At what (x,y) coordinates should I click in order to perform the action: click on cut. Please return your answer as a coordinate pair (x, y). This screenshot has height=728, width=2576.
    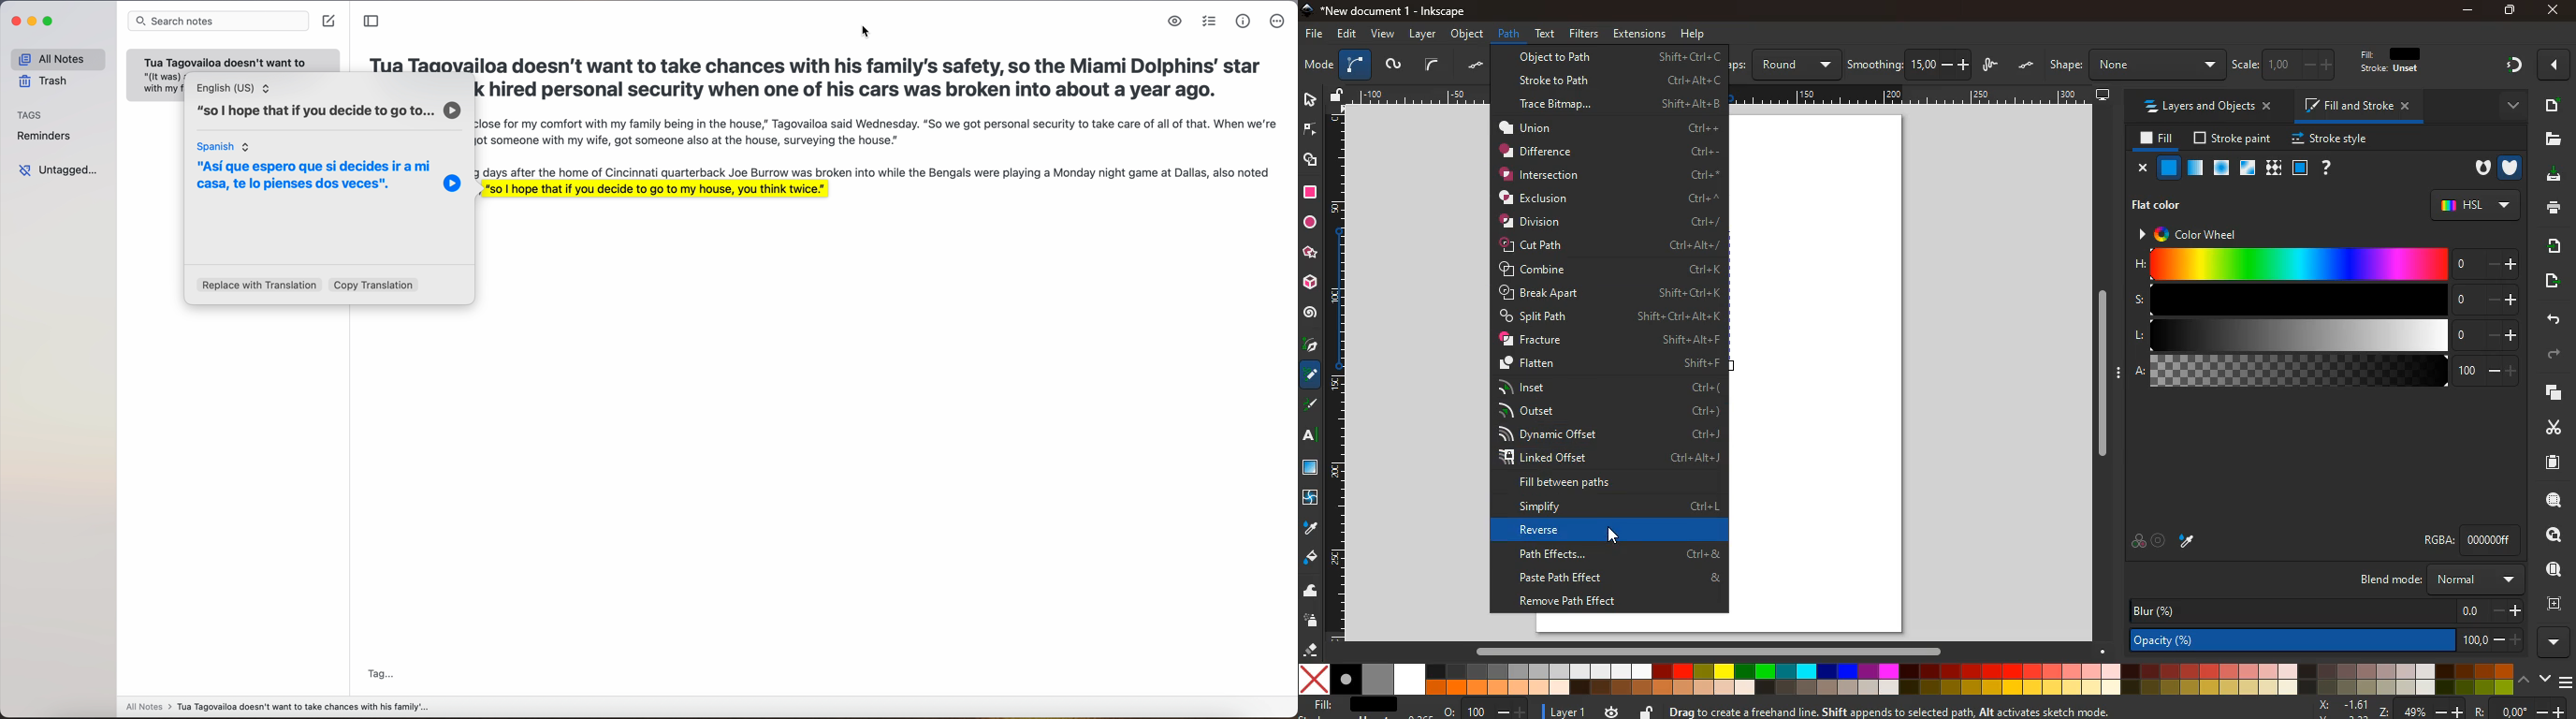
    Looking at the image, I should click on (2548, 427).